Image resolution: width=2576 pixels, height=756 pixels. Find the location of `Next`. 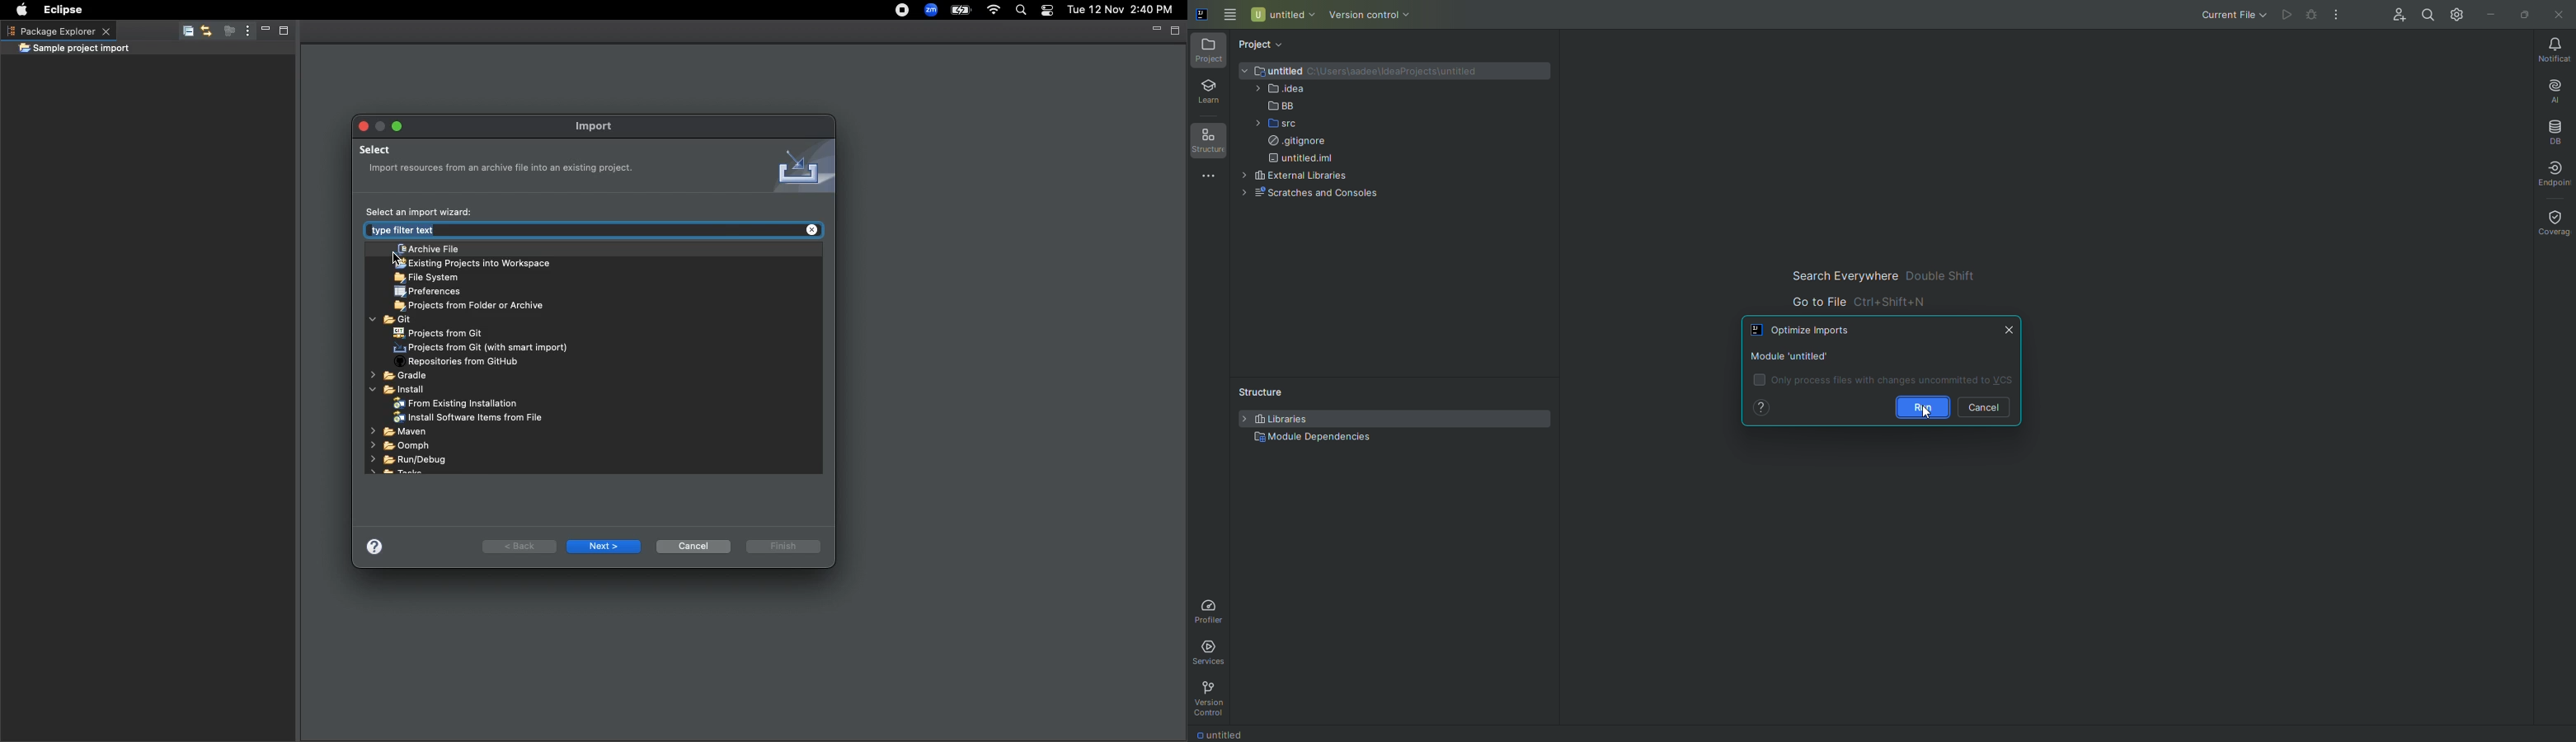

Next is located at coordinates (604, 547).